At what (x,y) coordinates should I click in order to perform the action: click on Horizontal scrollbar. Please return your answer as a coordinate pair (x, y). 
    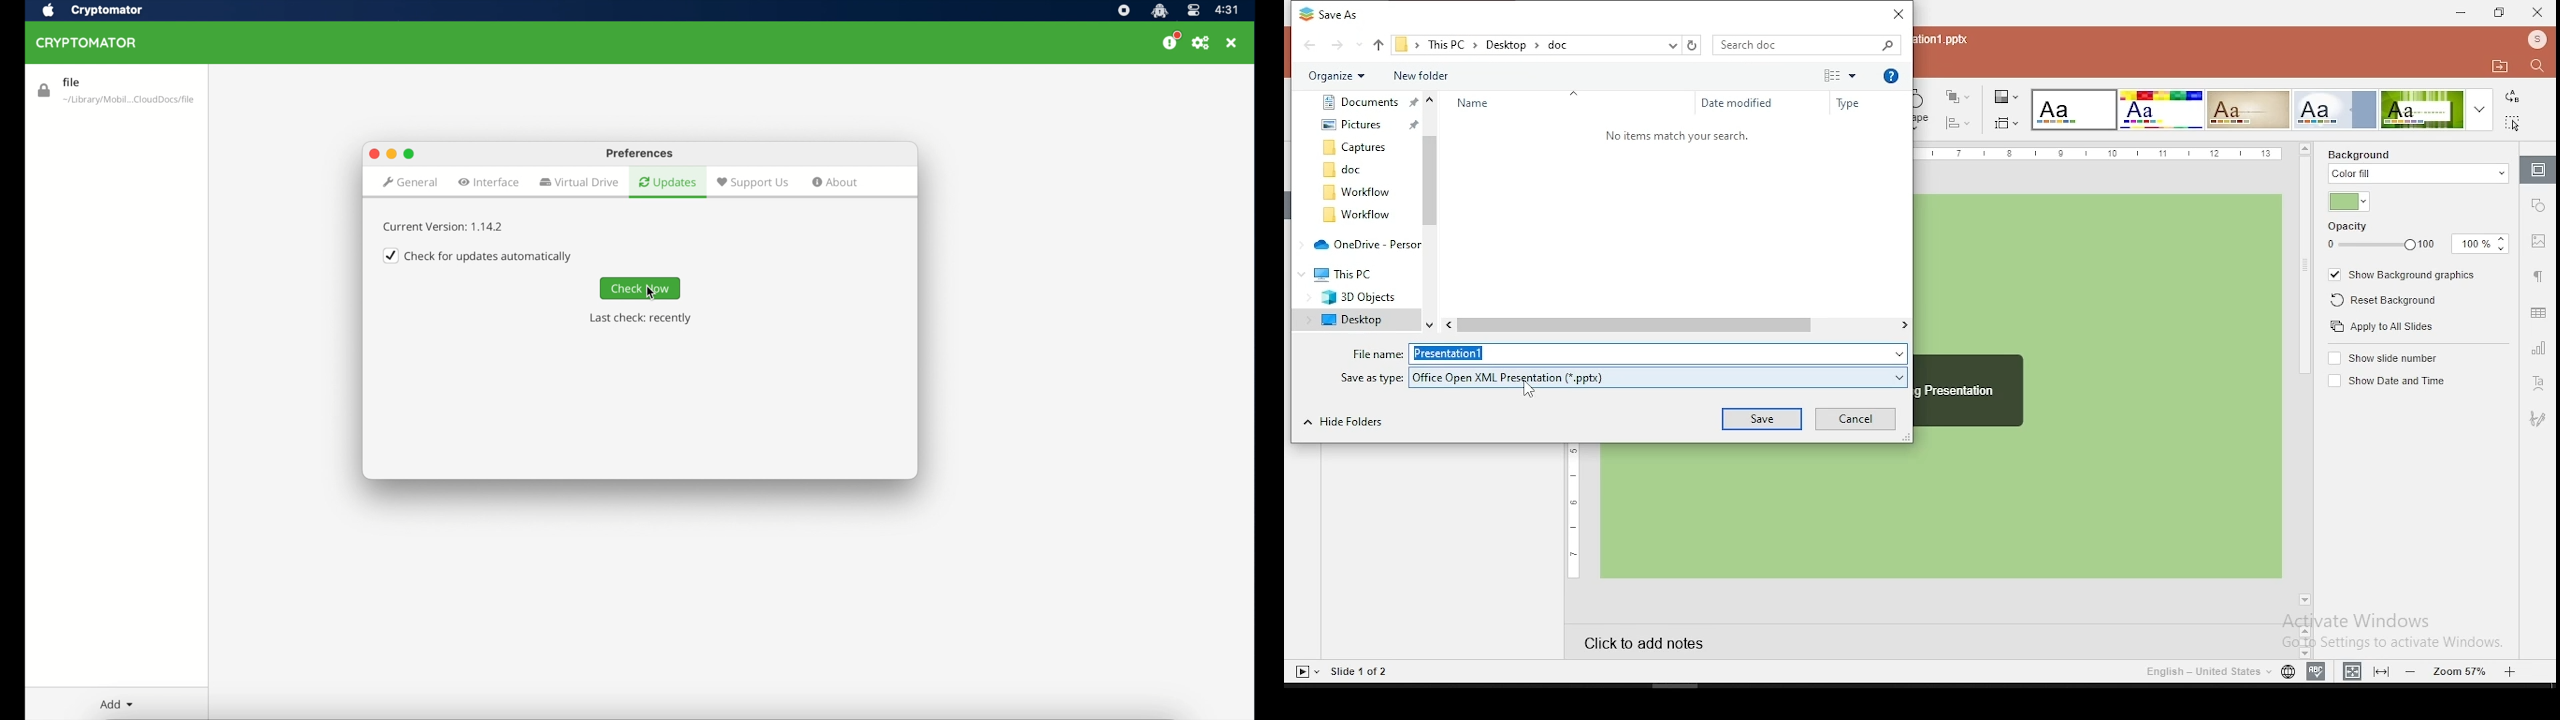
    Looking at the image, I should click on (1676, 325).